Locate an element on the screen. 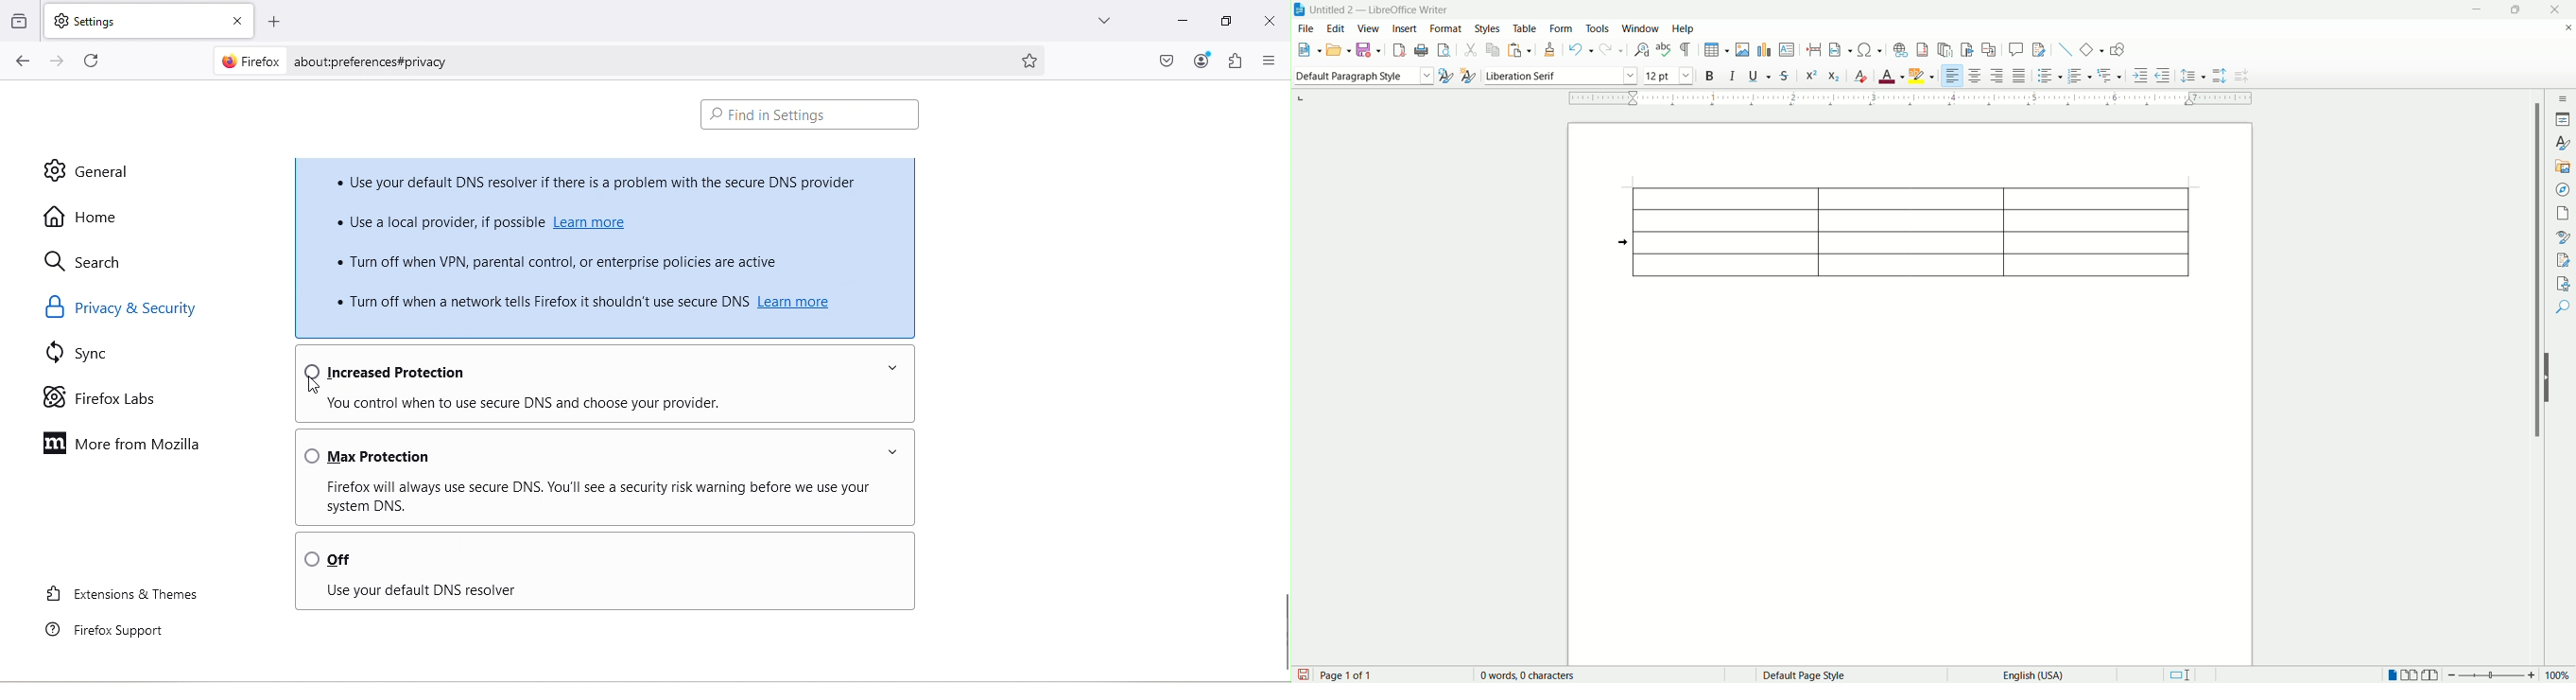 This screenshot has width=2576, height=700. multiple page view is located at coordinates (2411, 674).